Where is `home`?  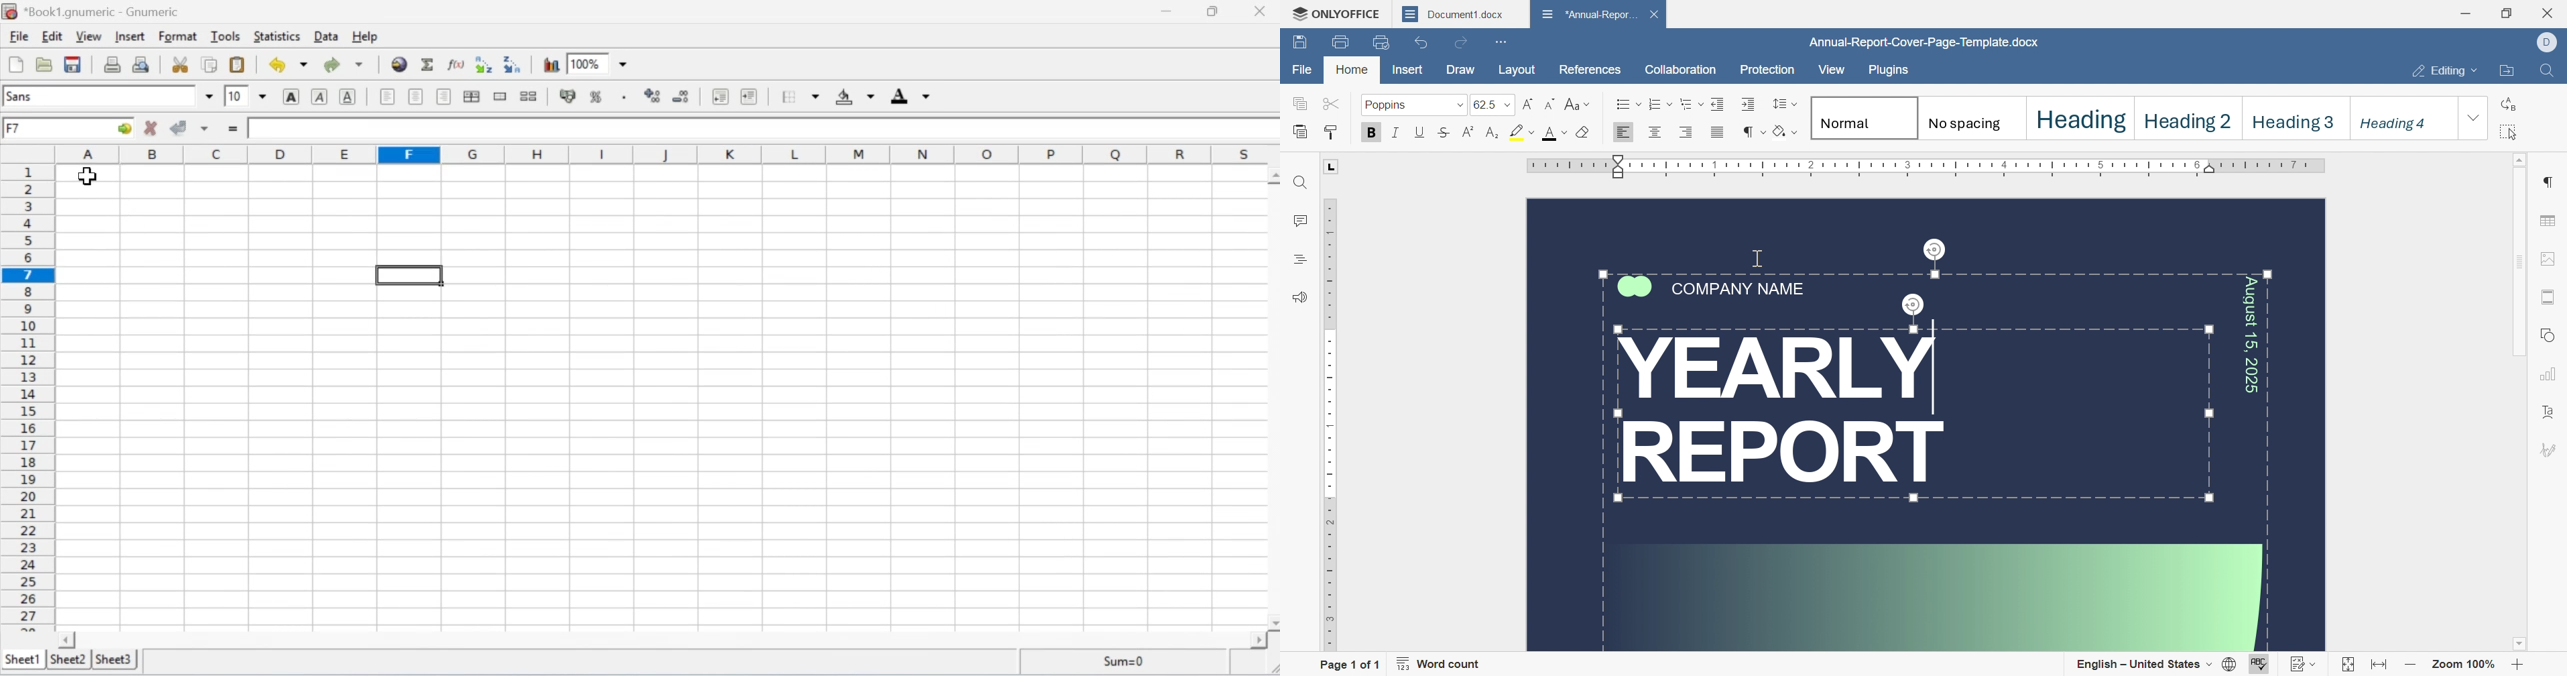 home is located at coordinates (1351, 71).